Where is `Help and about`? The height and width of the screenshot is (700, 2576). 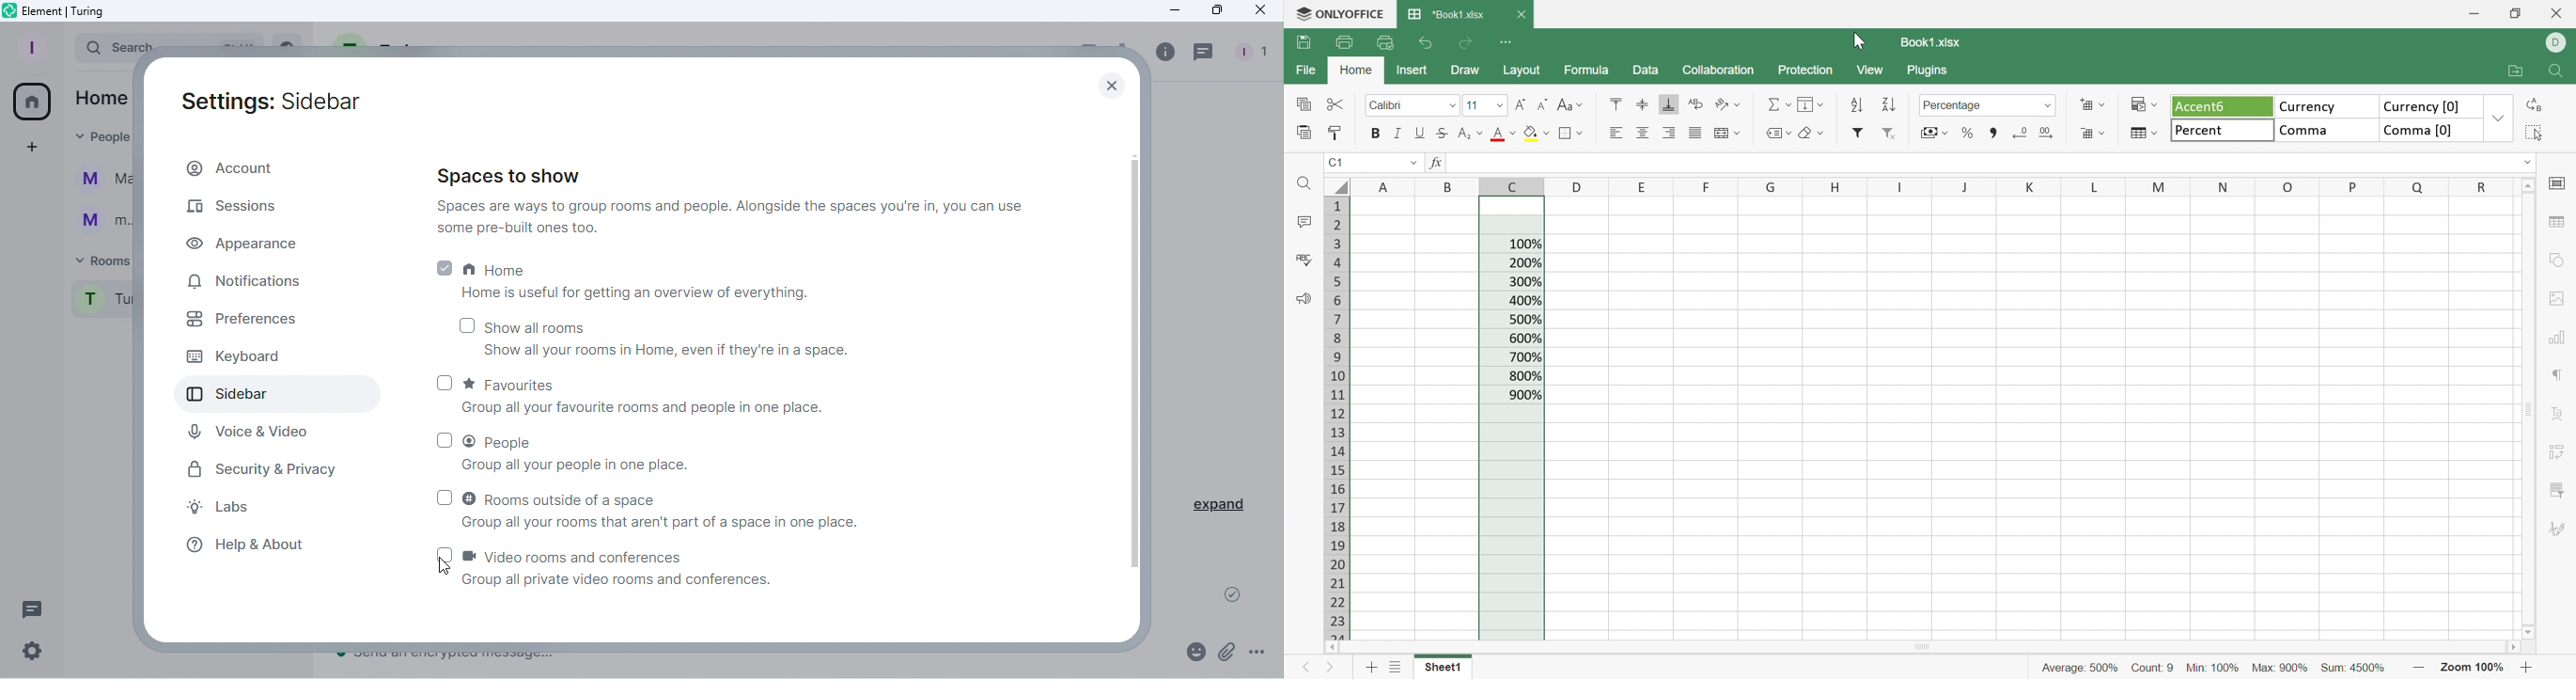
Help and about is located at coordinates (245, 543).